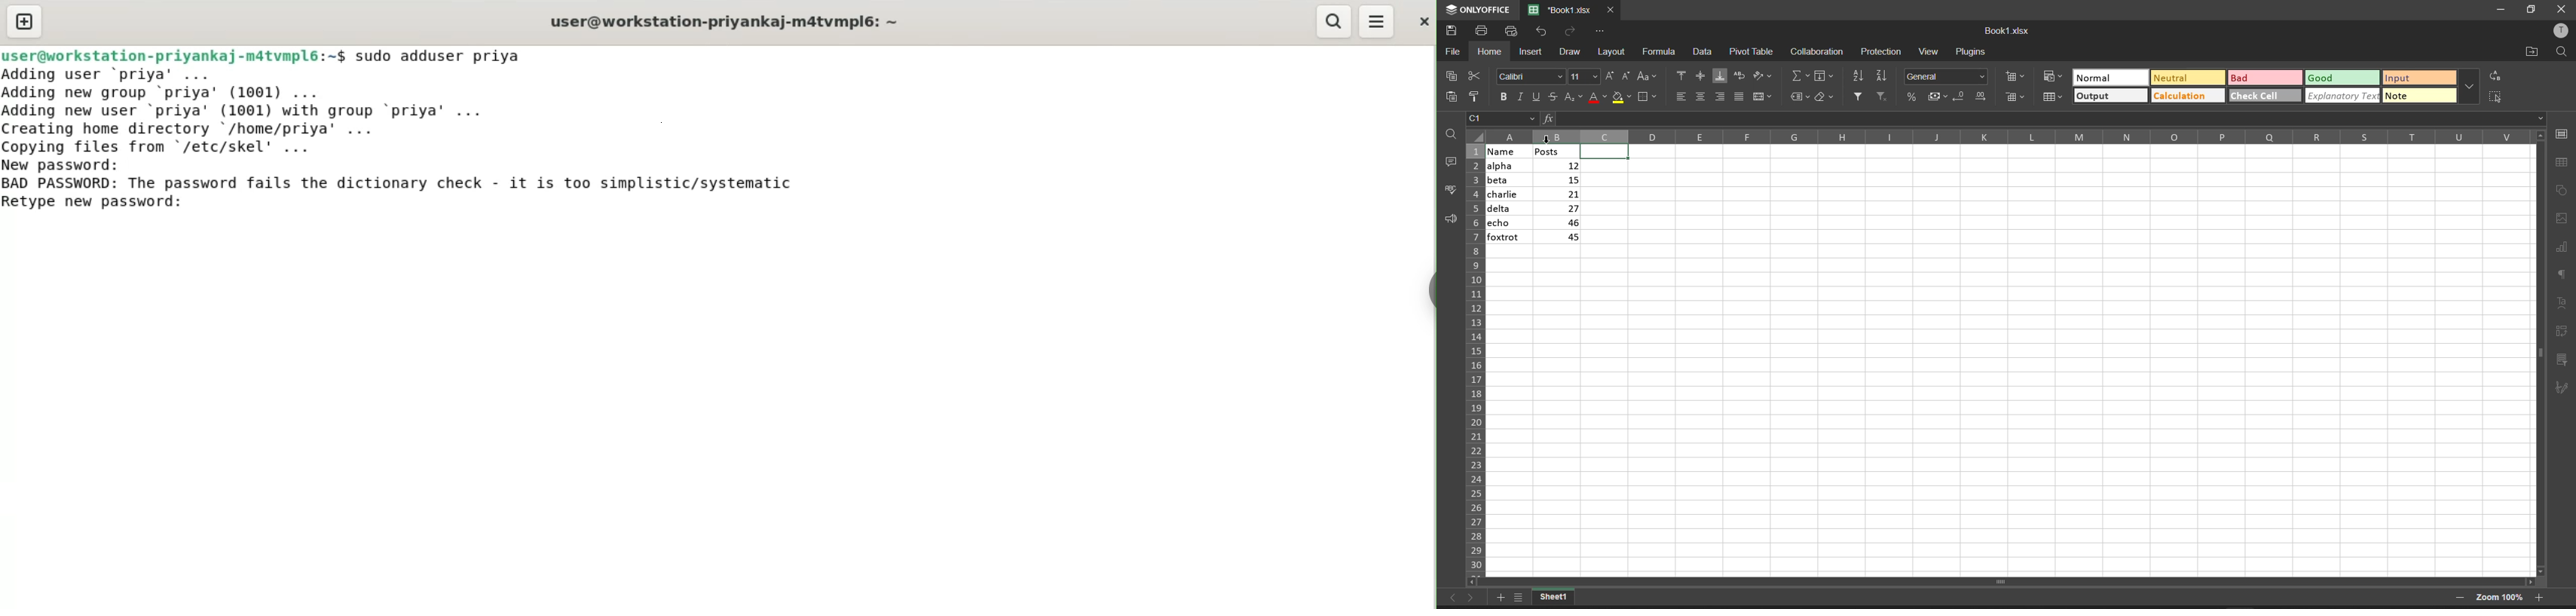  Describe the element at coordinates (2504, 597) in the screenshot. I see `zoom 100%` at that location.